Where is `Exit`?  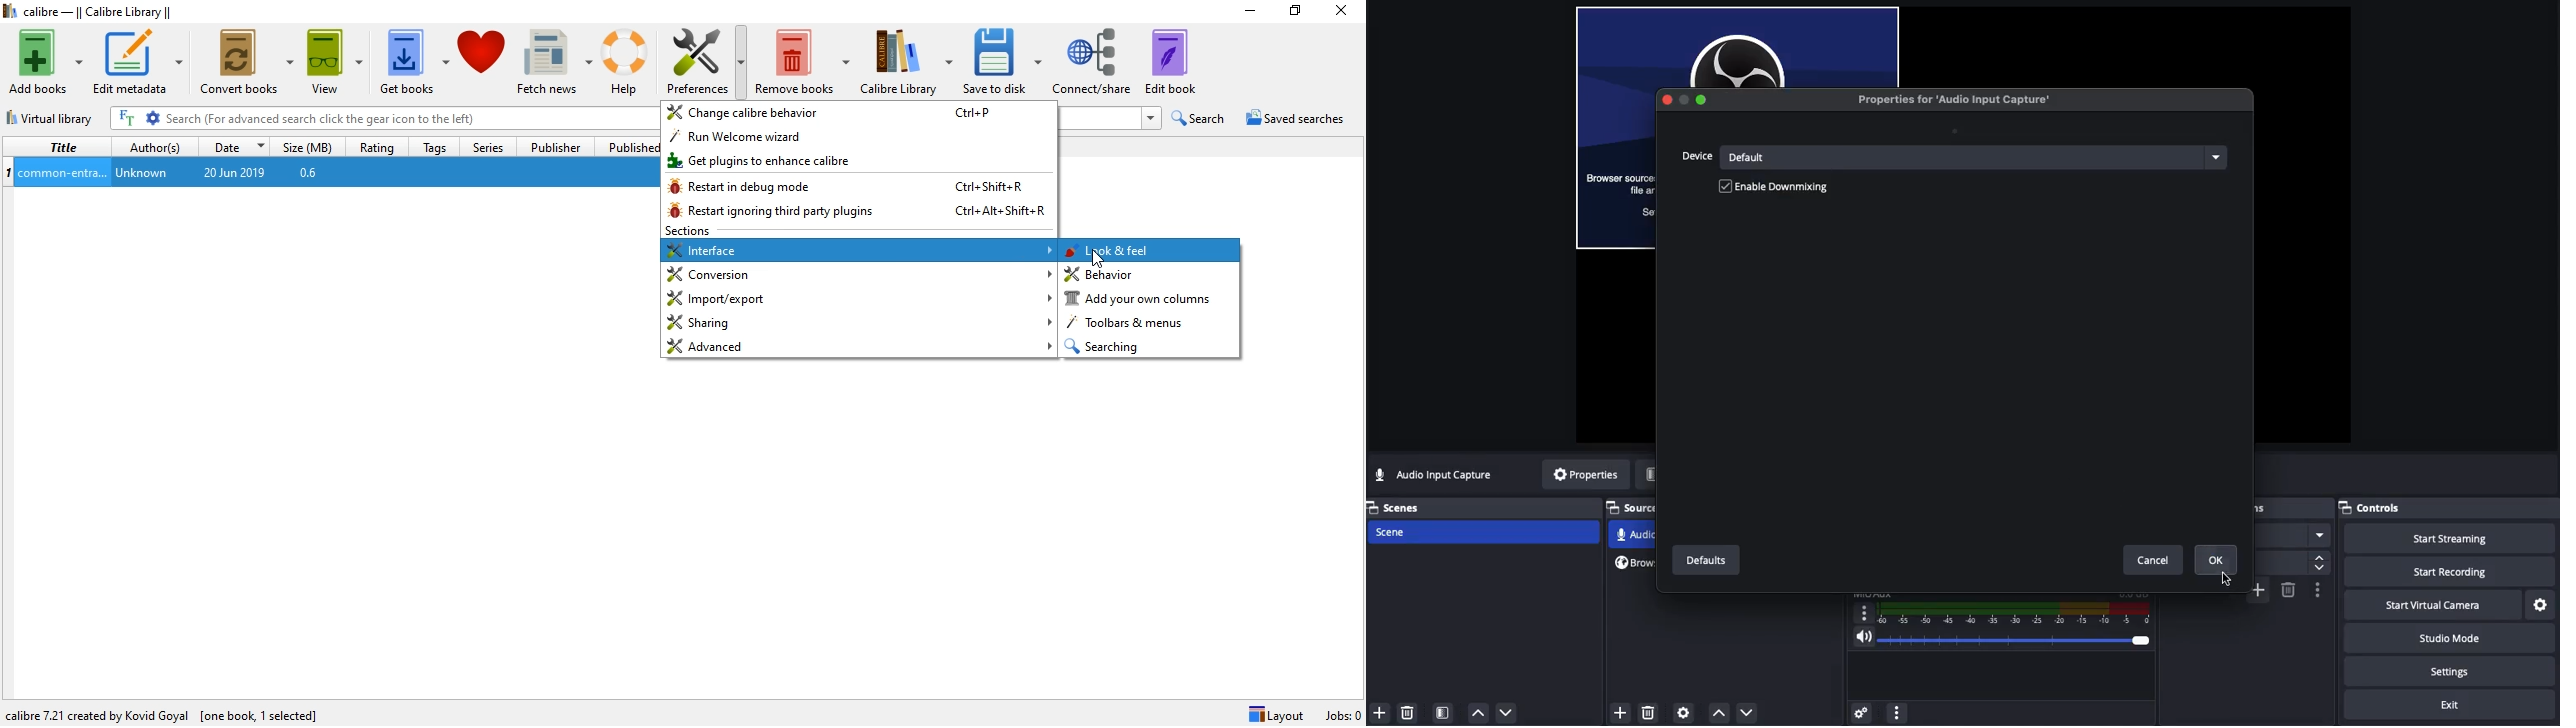
Exit is located at coordinates (2435, 705).